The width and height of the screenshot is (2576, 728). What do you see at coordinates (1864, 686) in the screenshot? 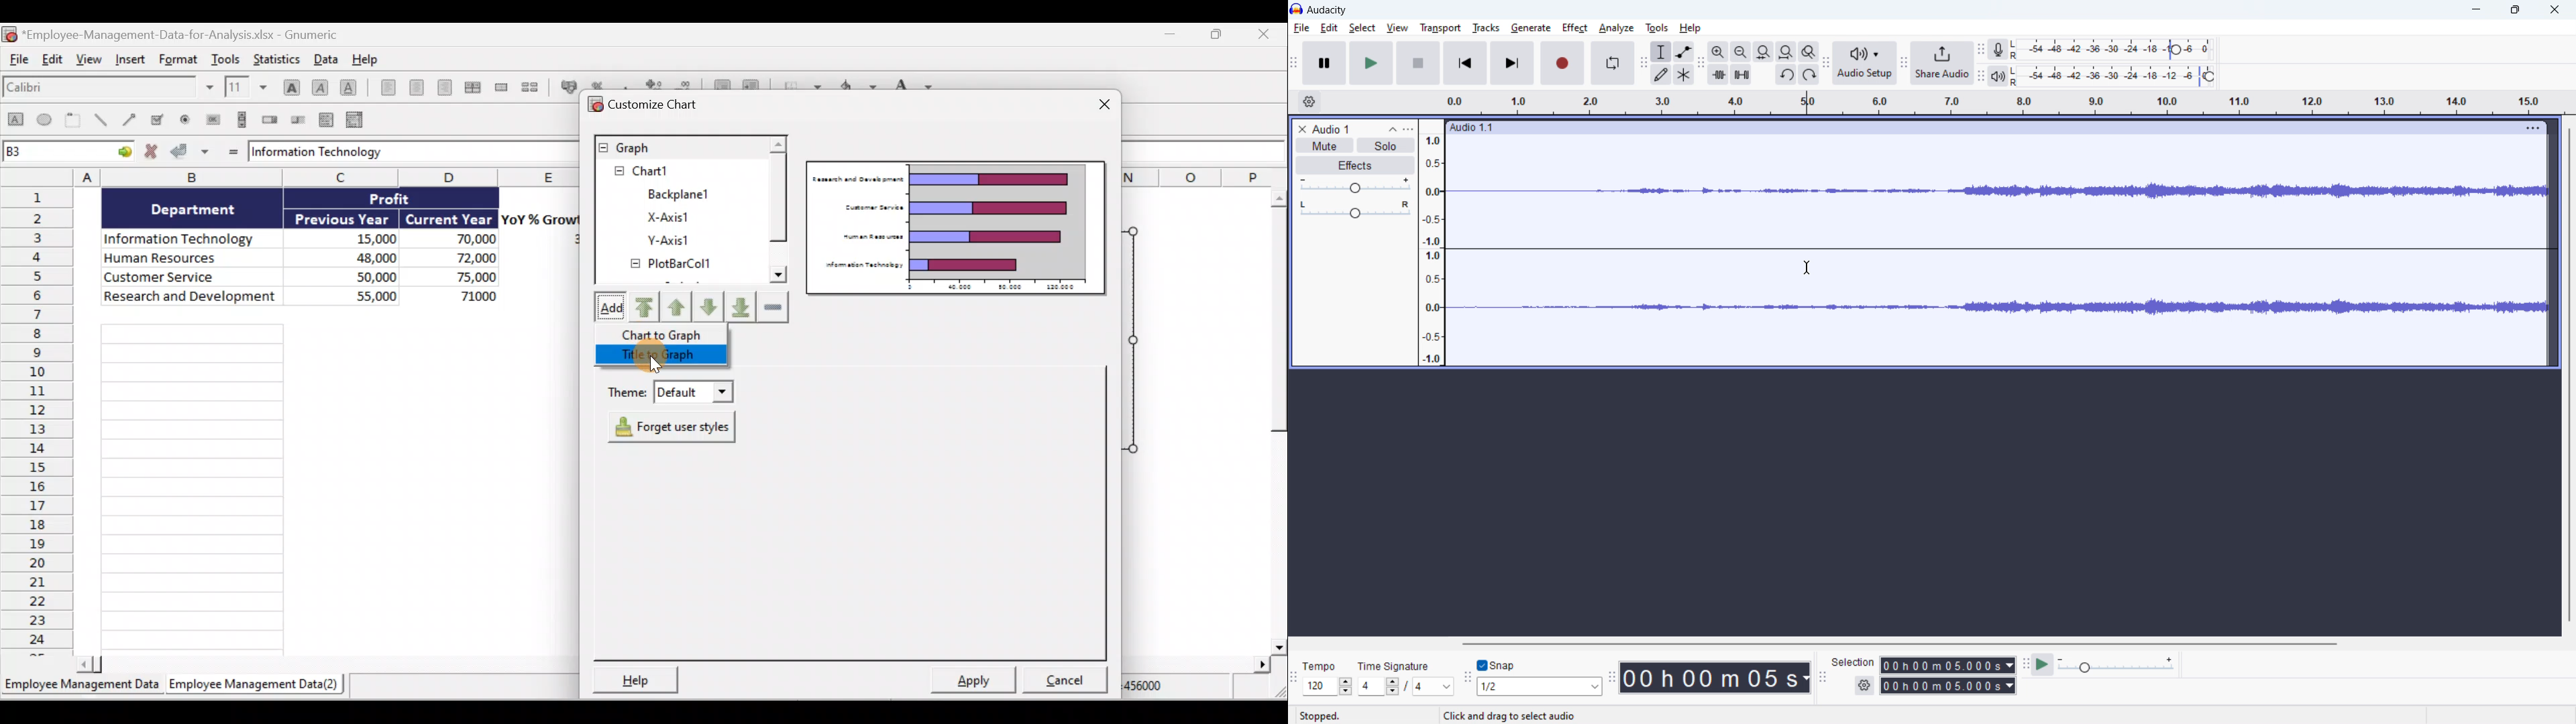
I see `settings` at bounding box center [1864, 686].